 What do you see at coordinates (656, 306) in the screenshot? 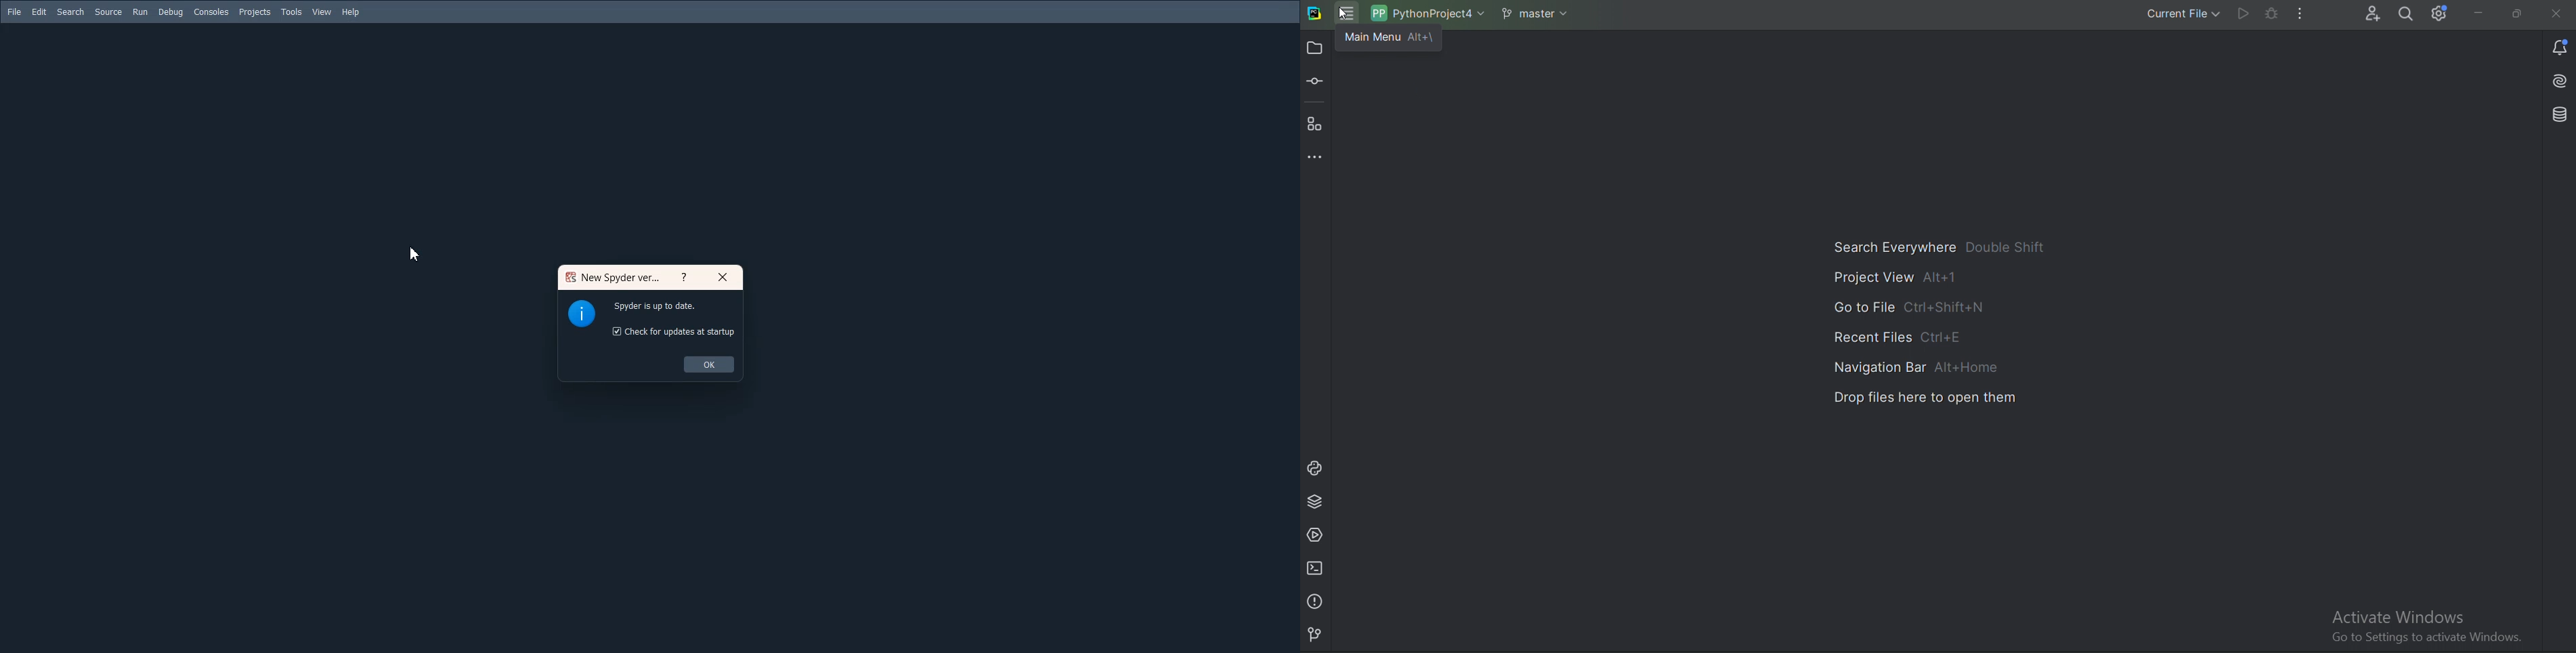
I see `Spyder is up to date.` at bounding box center [656, 306].